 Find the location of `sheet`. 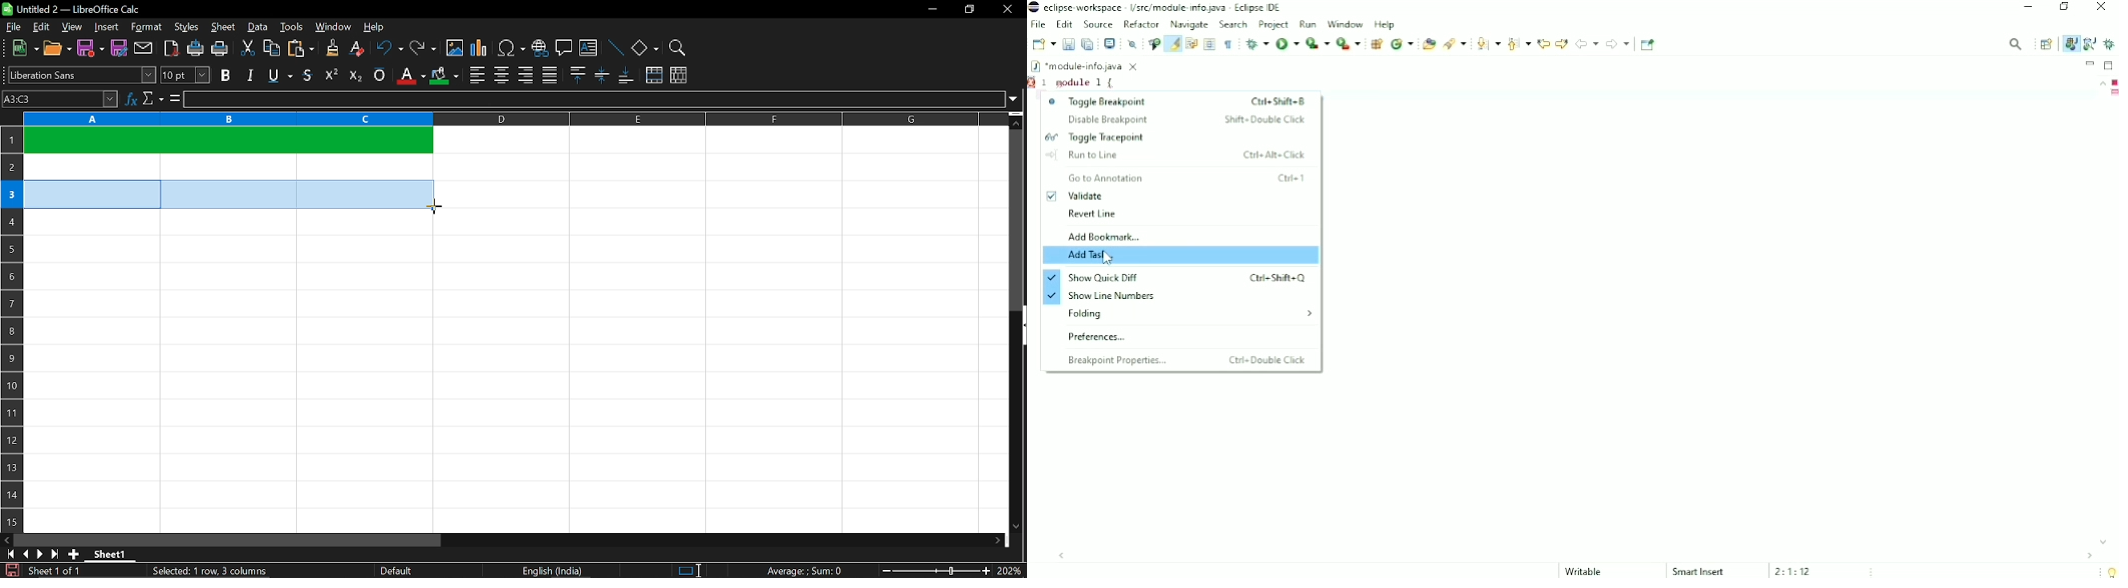

sheet is located at coordinates (223, 27).